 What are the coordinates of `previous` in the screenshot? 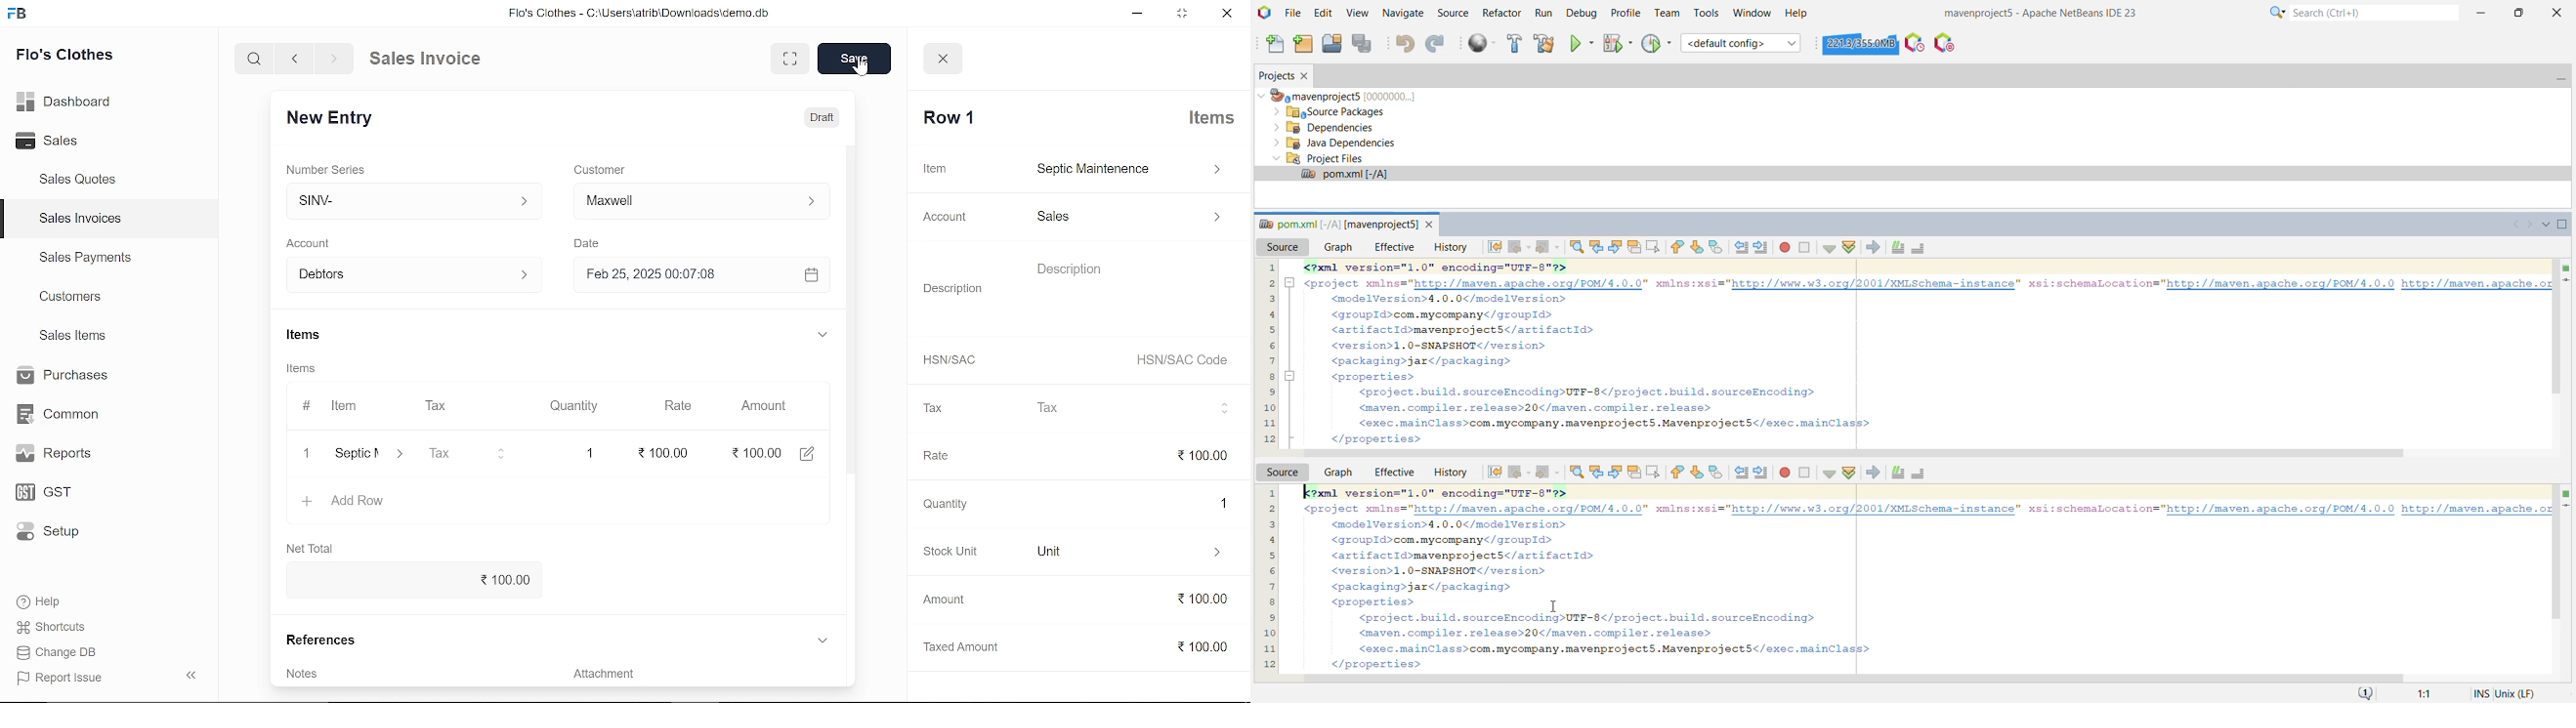 It's located at (296, 59).